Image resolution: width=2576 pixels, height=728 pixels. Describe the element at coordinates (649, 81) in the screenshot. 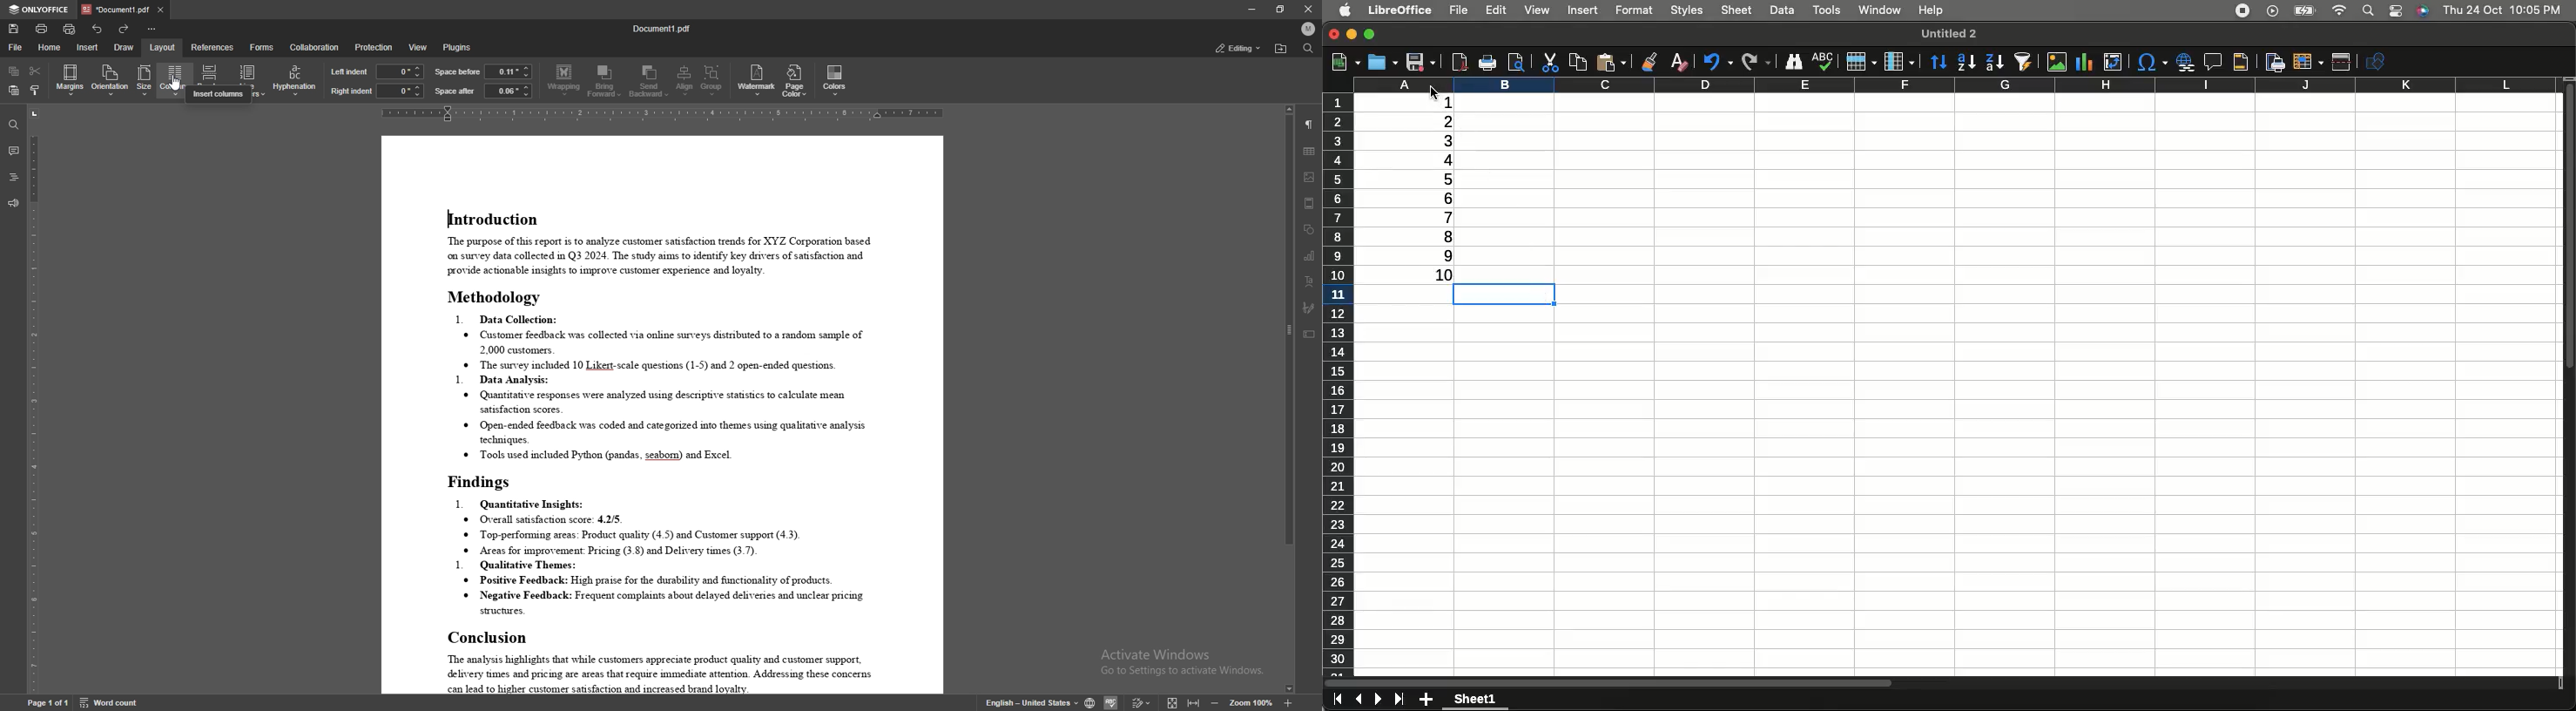

I see `send backward` at that location.